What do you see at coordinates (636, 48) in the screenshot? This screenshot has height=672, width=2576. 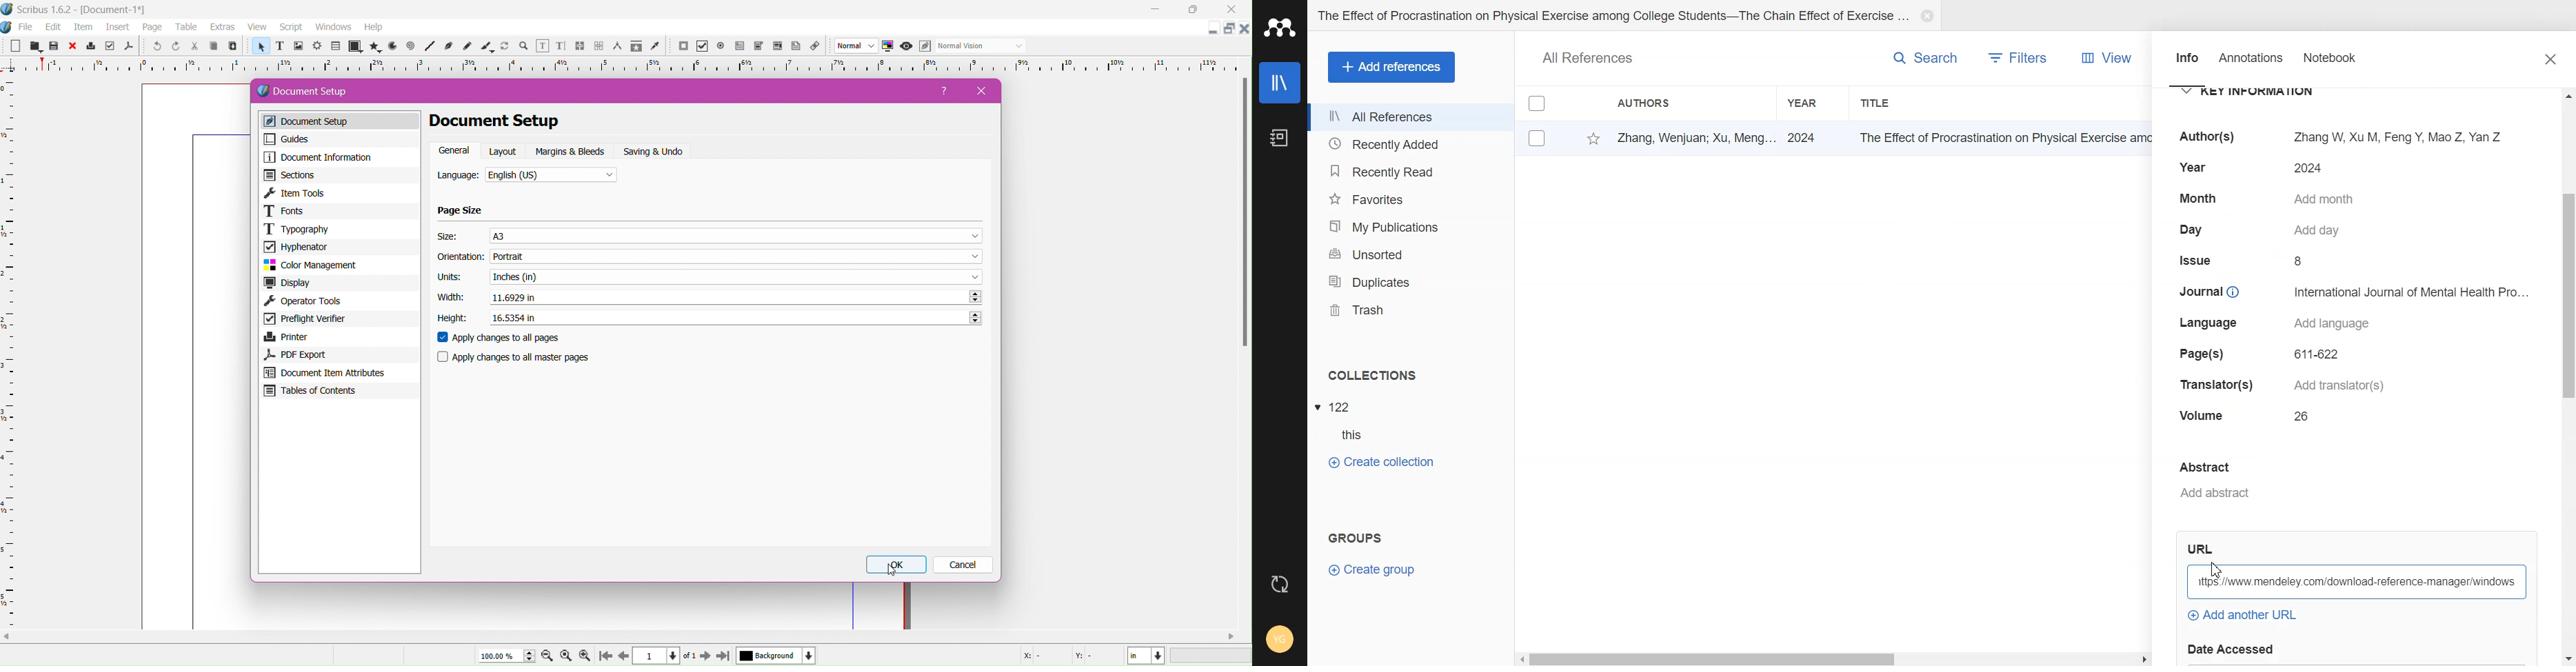 I see `copy item properties` at bounding box center [636, 48].